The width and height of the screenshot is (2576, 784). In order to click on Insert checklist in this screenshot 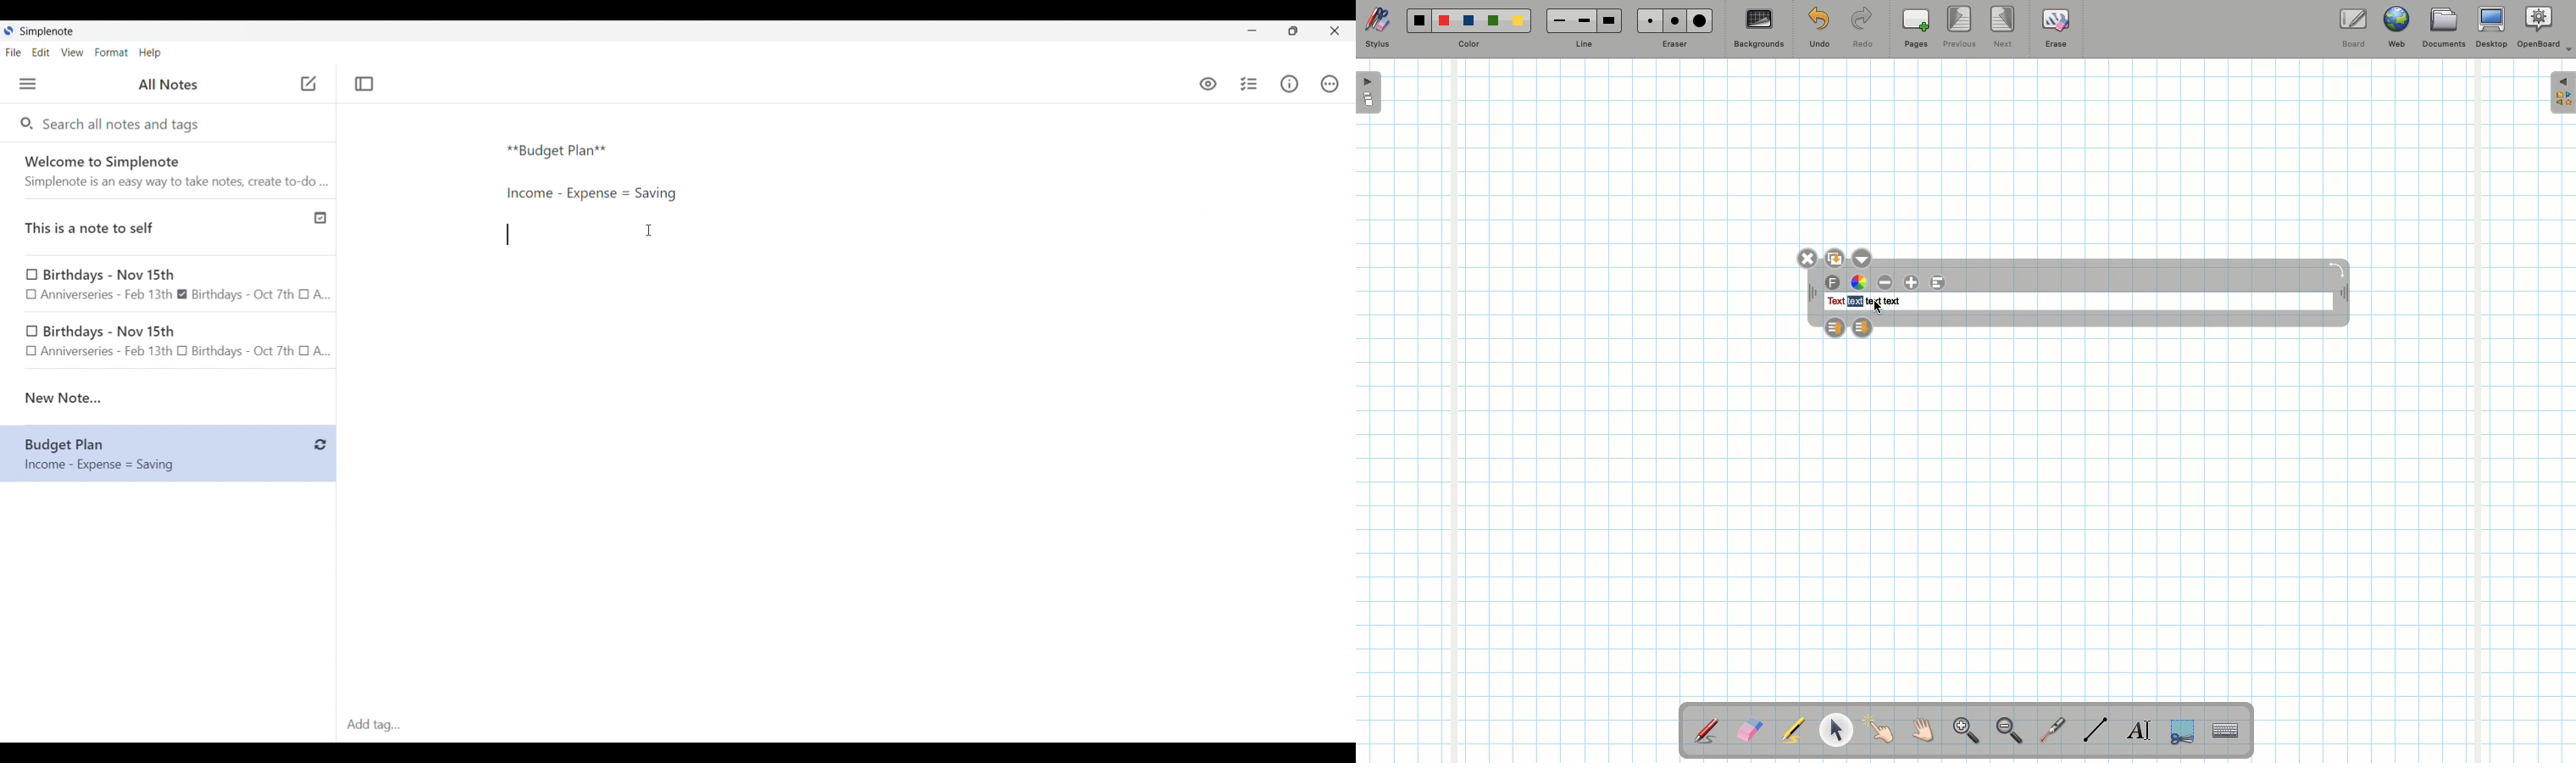, I will do `click(1250, 84)`.